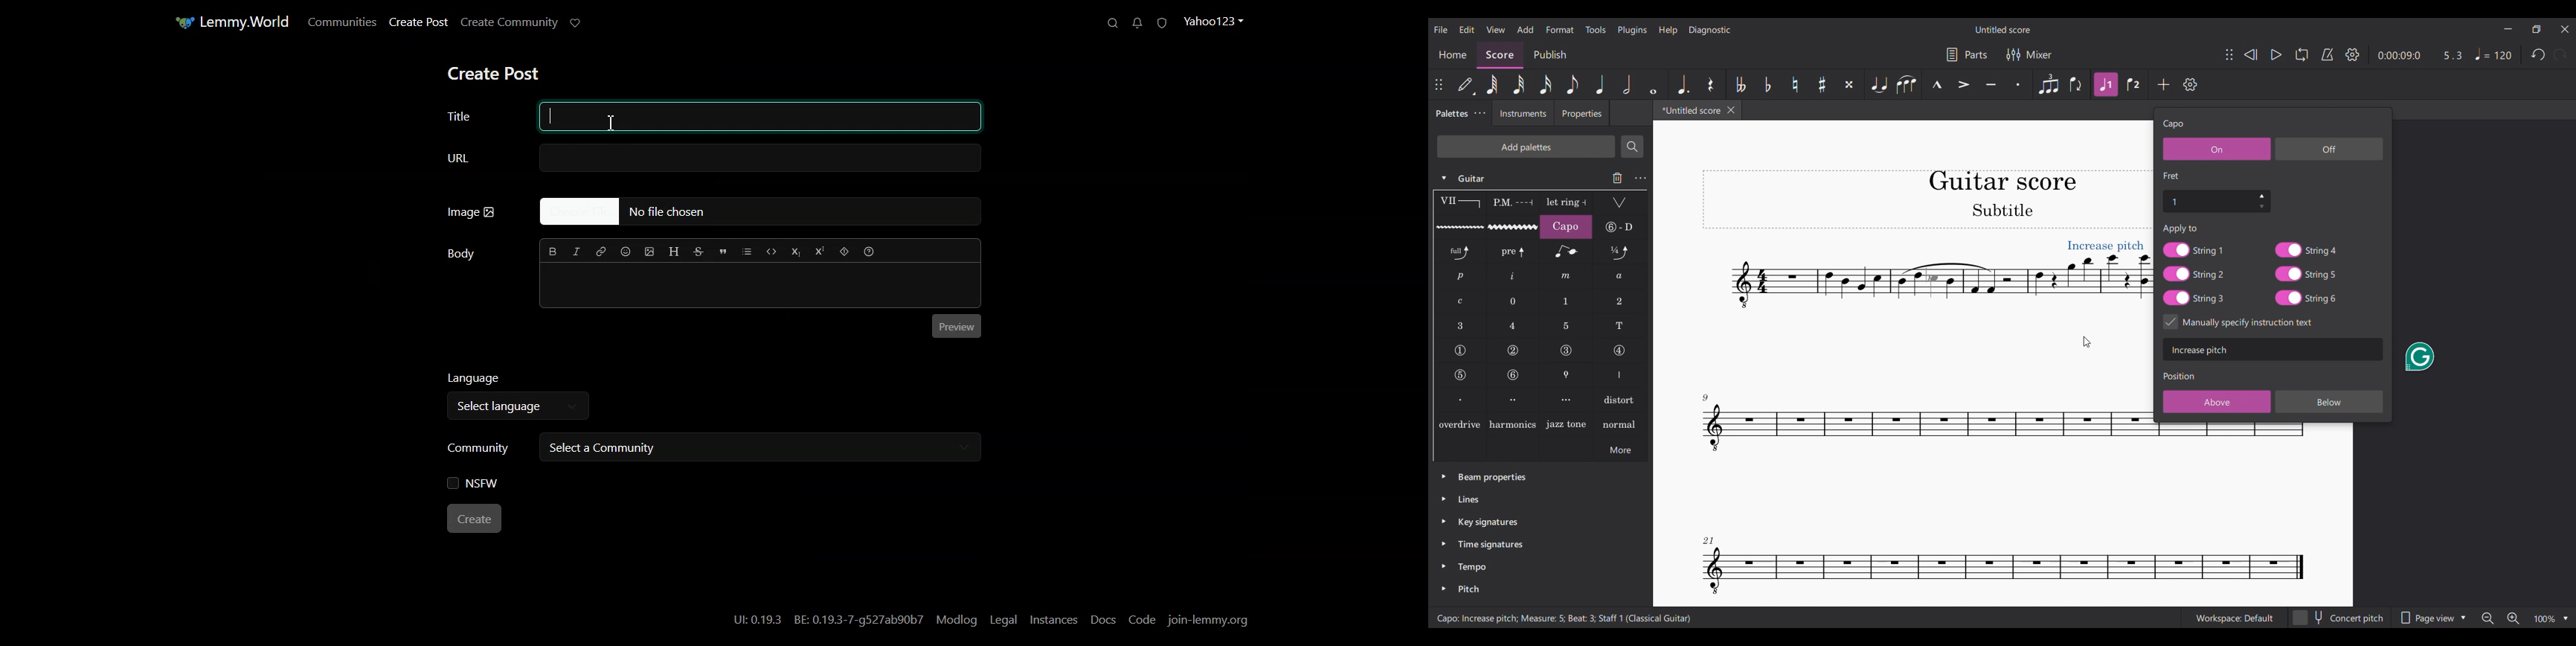  What do you see at coordinates (2352, 54) in the screenshot?
I see `Settings` at bounding box center [2352, 54].